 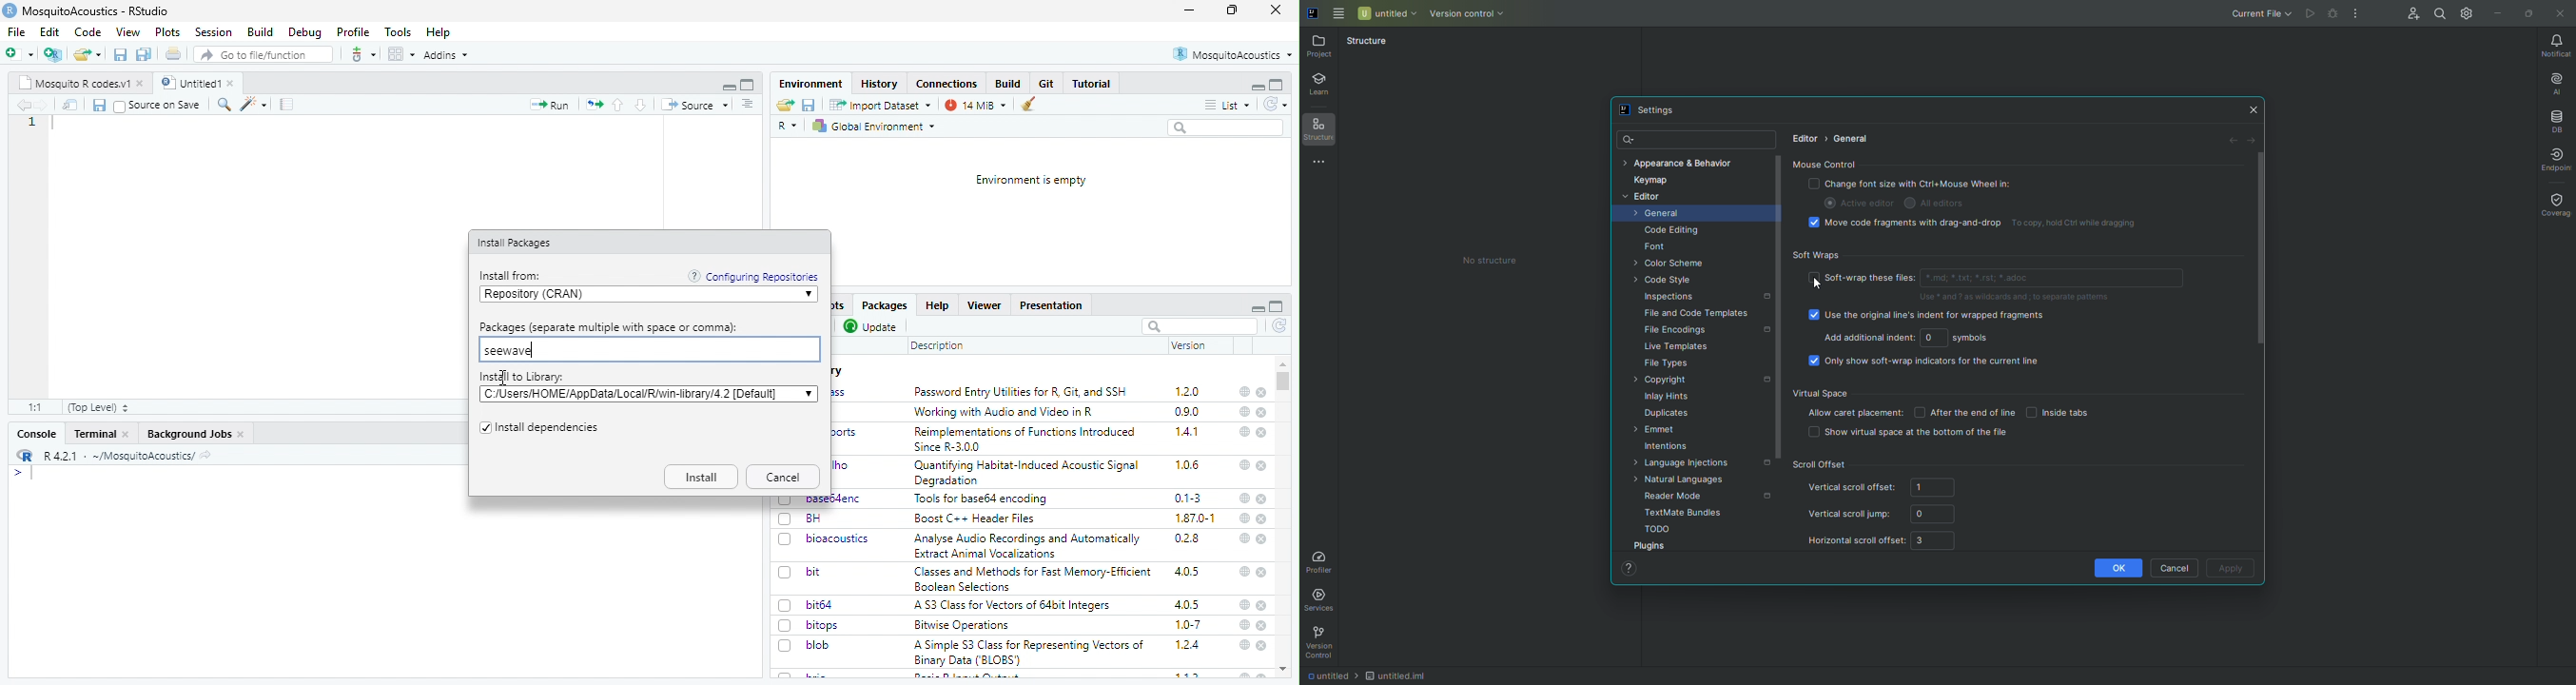 What do you see at coordinates (695, 106) in the screenshot?
I see `Source` at bounding box center [695, 106].